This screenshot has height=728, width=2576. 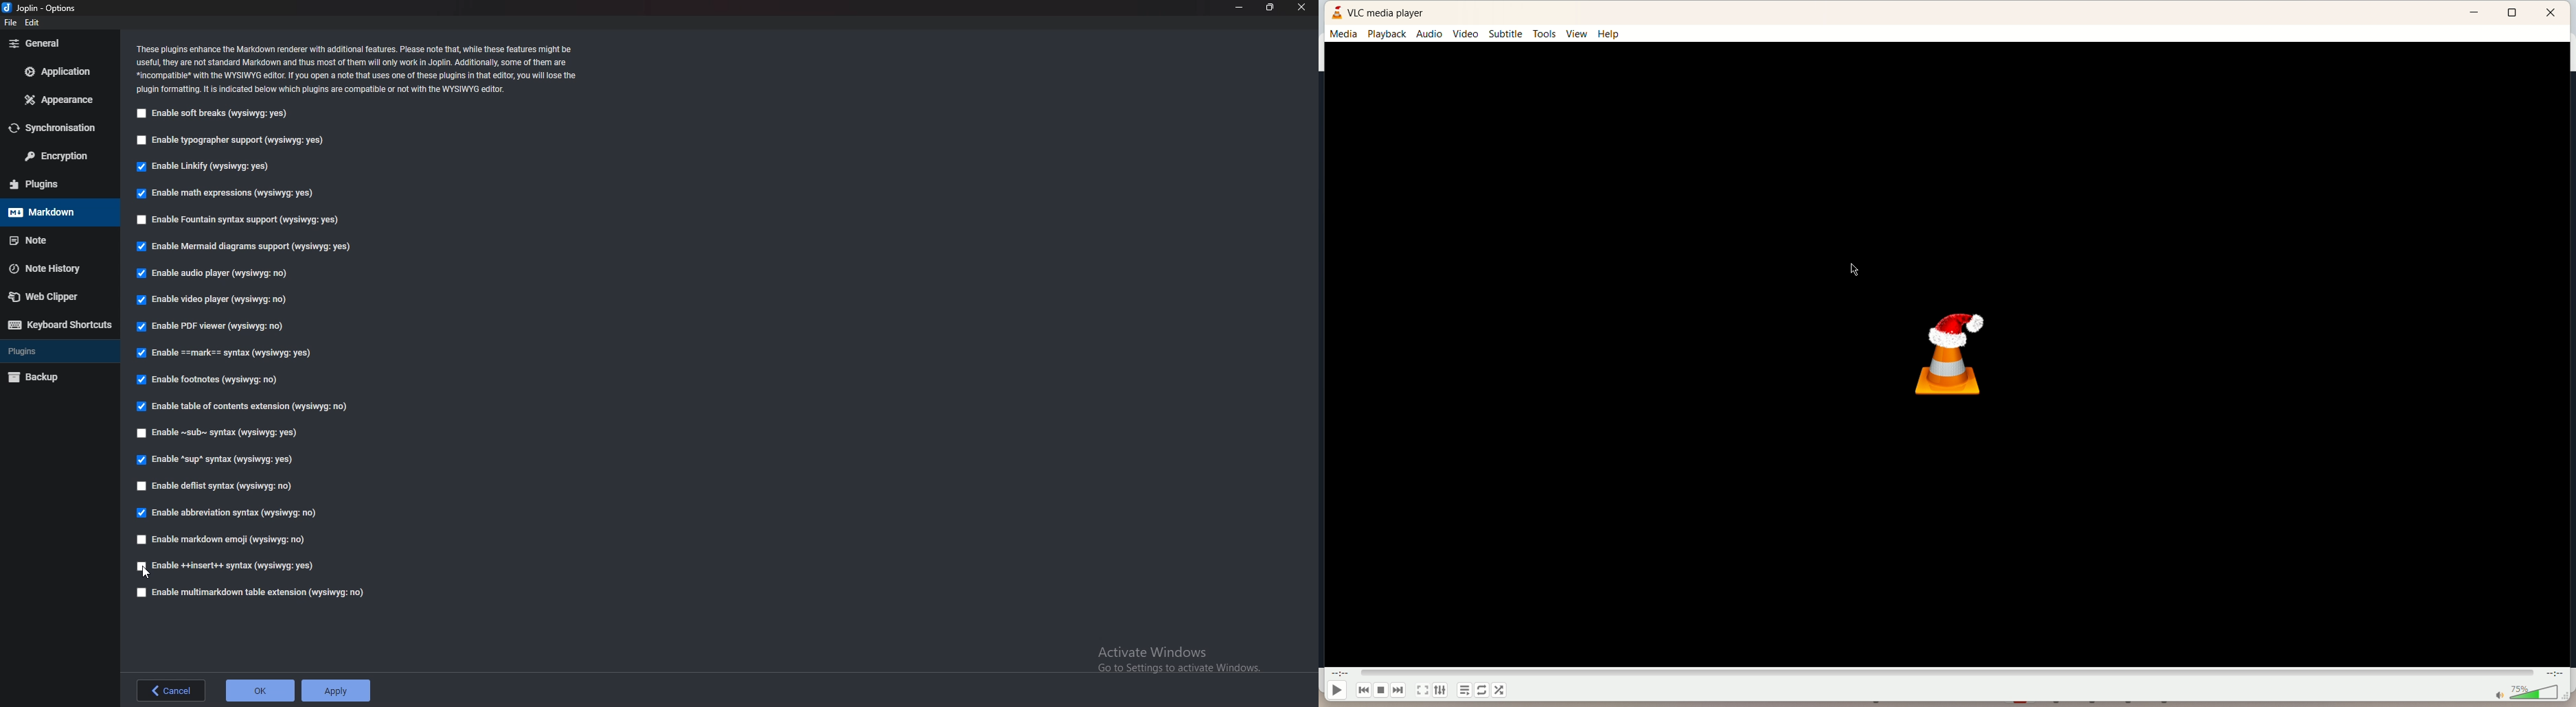 What do you see at coordinates (58, 297) in the screenshot?
I see `web clipper` at bounding box center [58, 297].